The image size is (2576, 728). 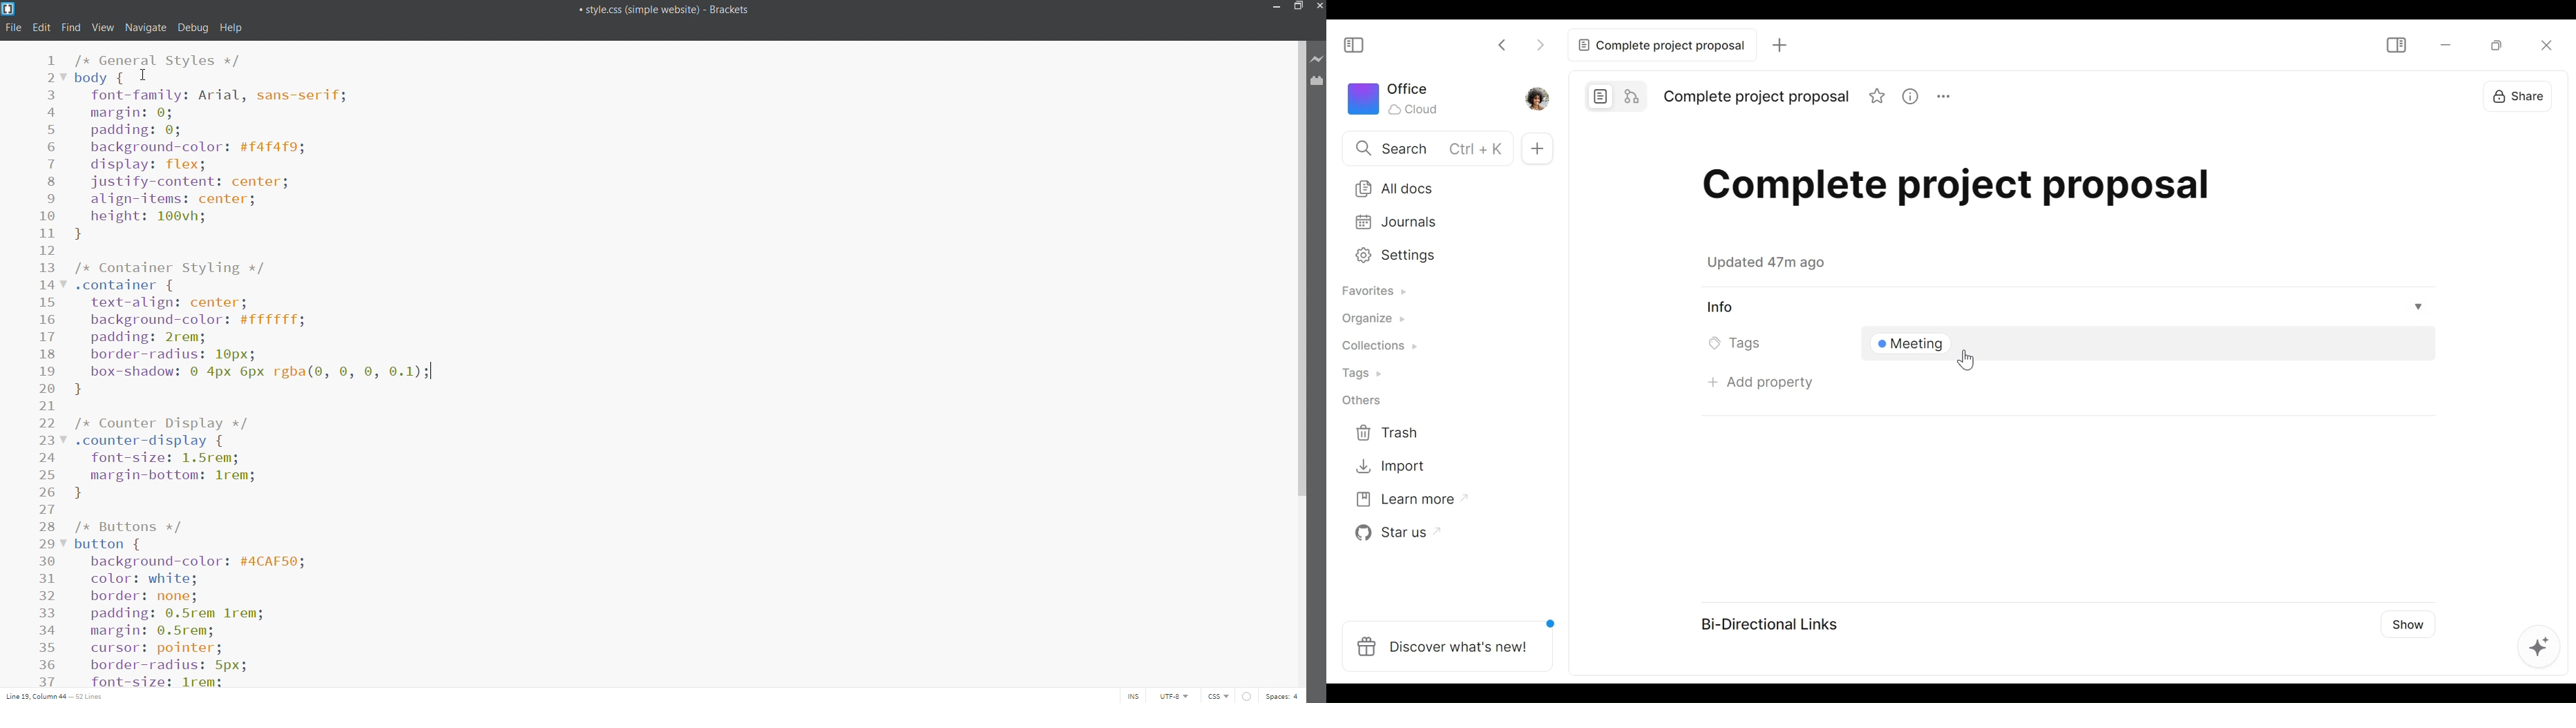 What do you see at coordinates (1394, 467) in the screenshot?
I see `Import` at bounding box center [1394, 467].